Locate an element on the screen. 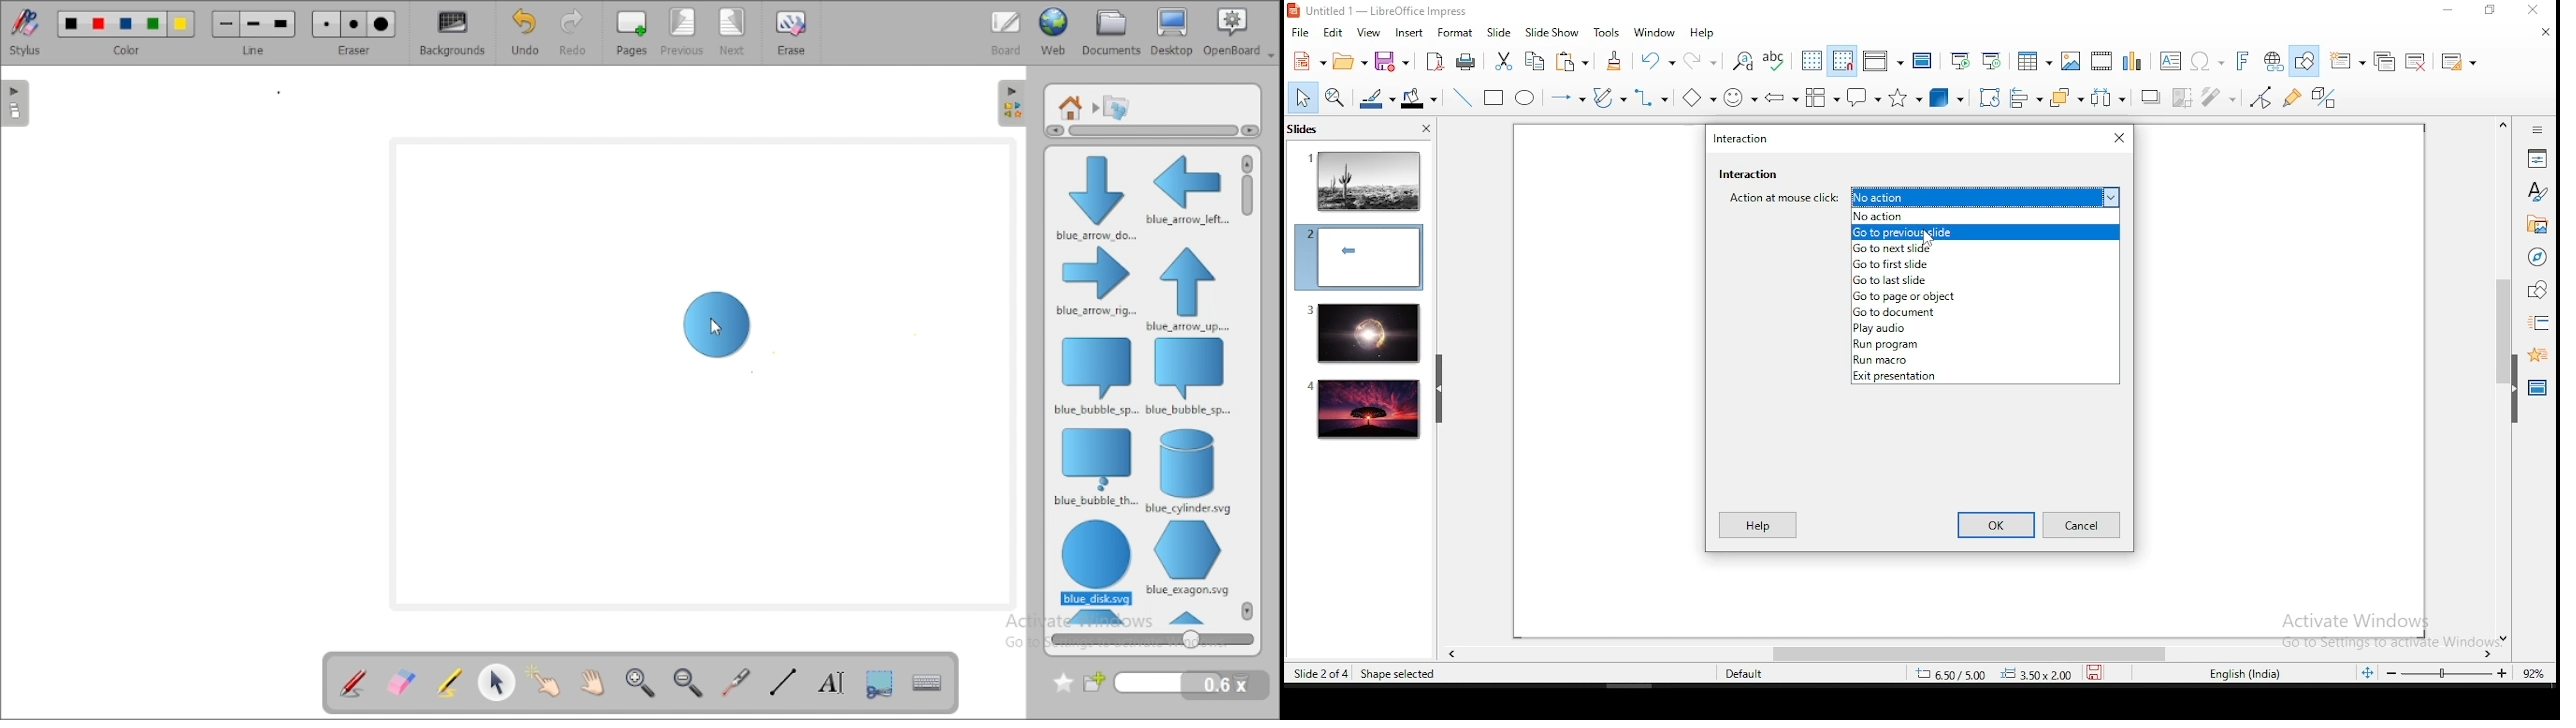 Image resolution: width=2576 pixels, height=728 pixels. go to page or object is located at coordinates (1982, 296).